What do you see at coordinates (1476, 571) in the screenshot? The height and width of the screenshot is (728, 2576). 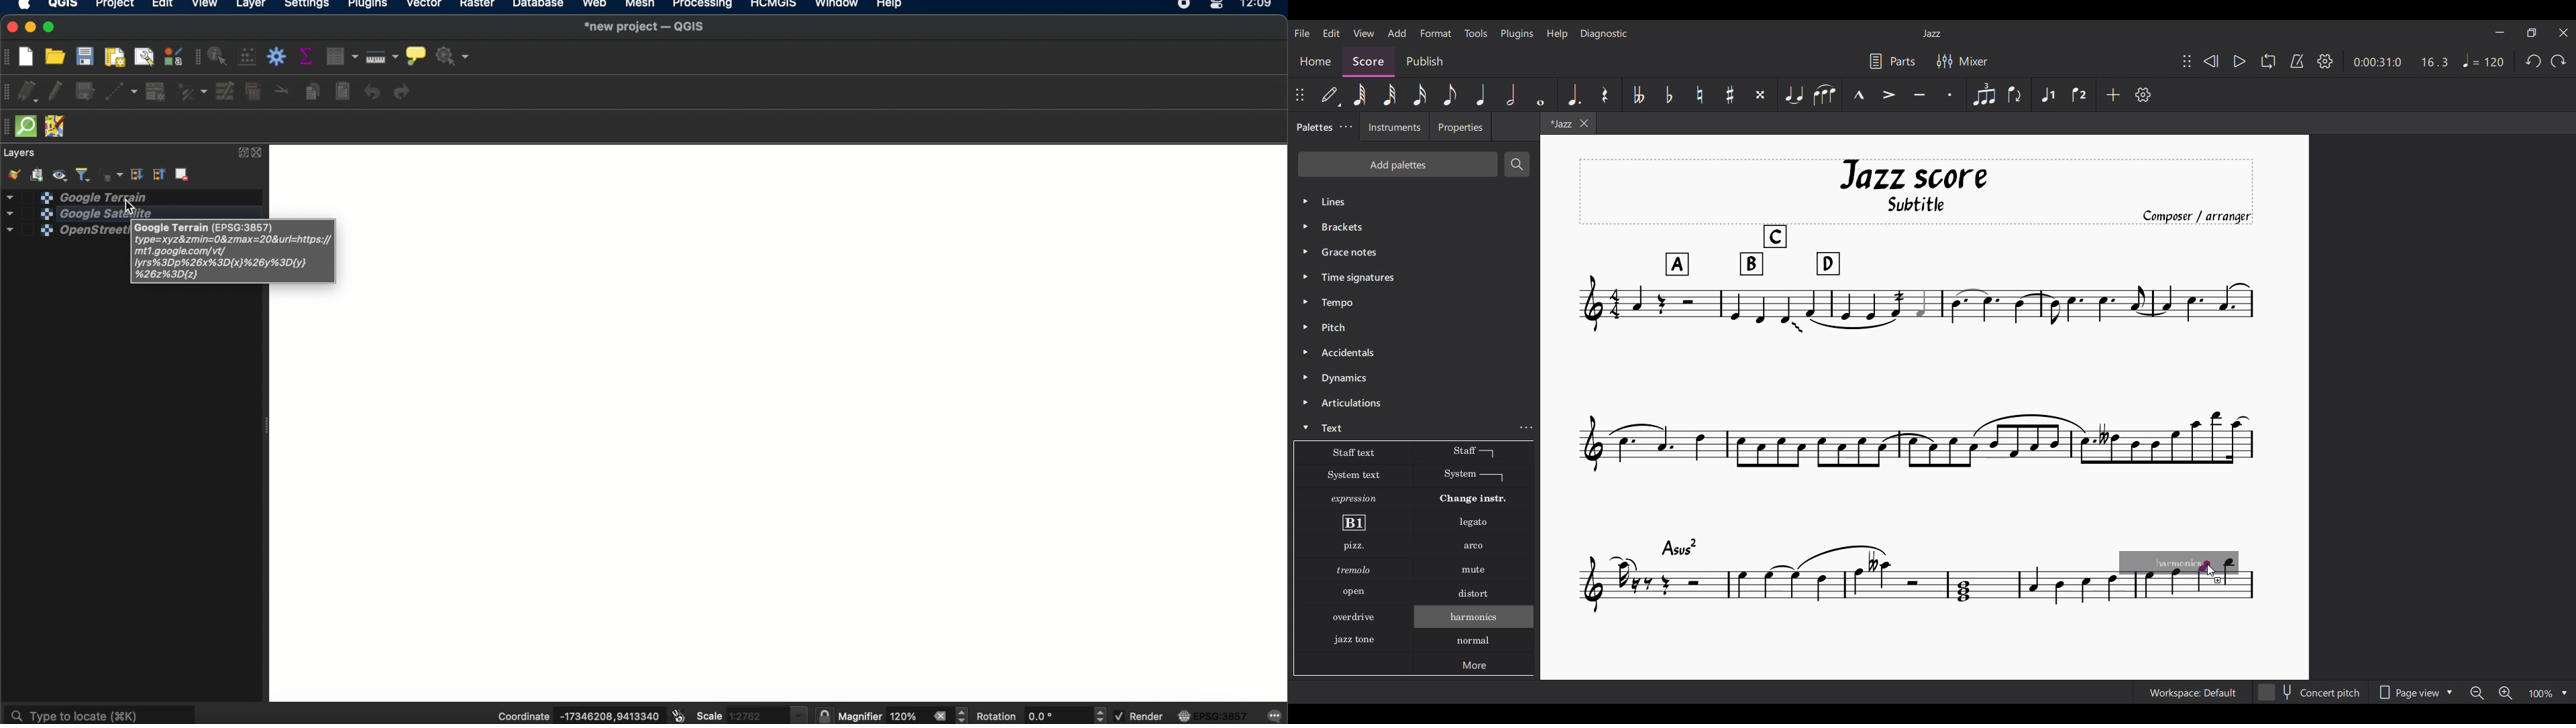 I see `mute` at bounding box center [1476, 571].